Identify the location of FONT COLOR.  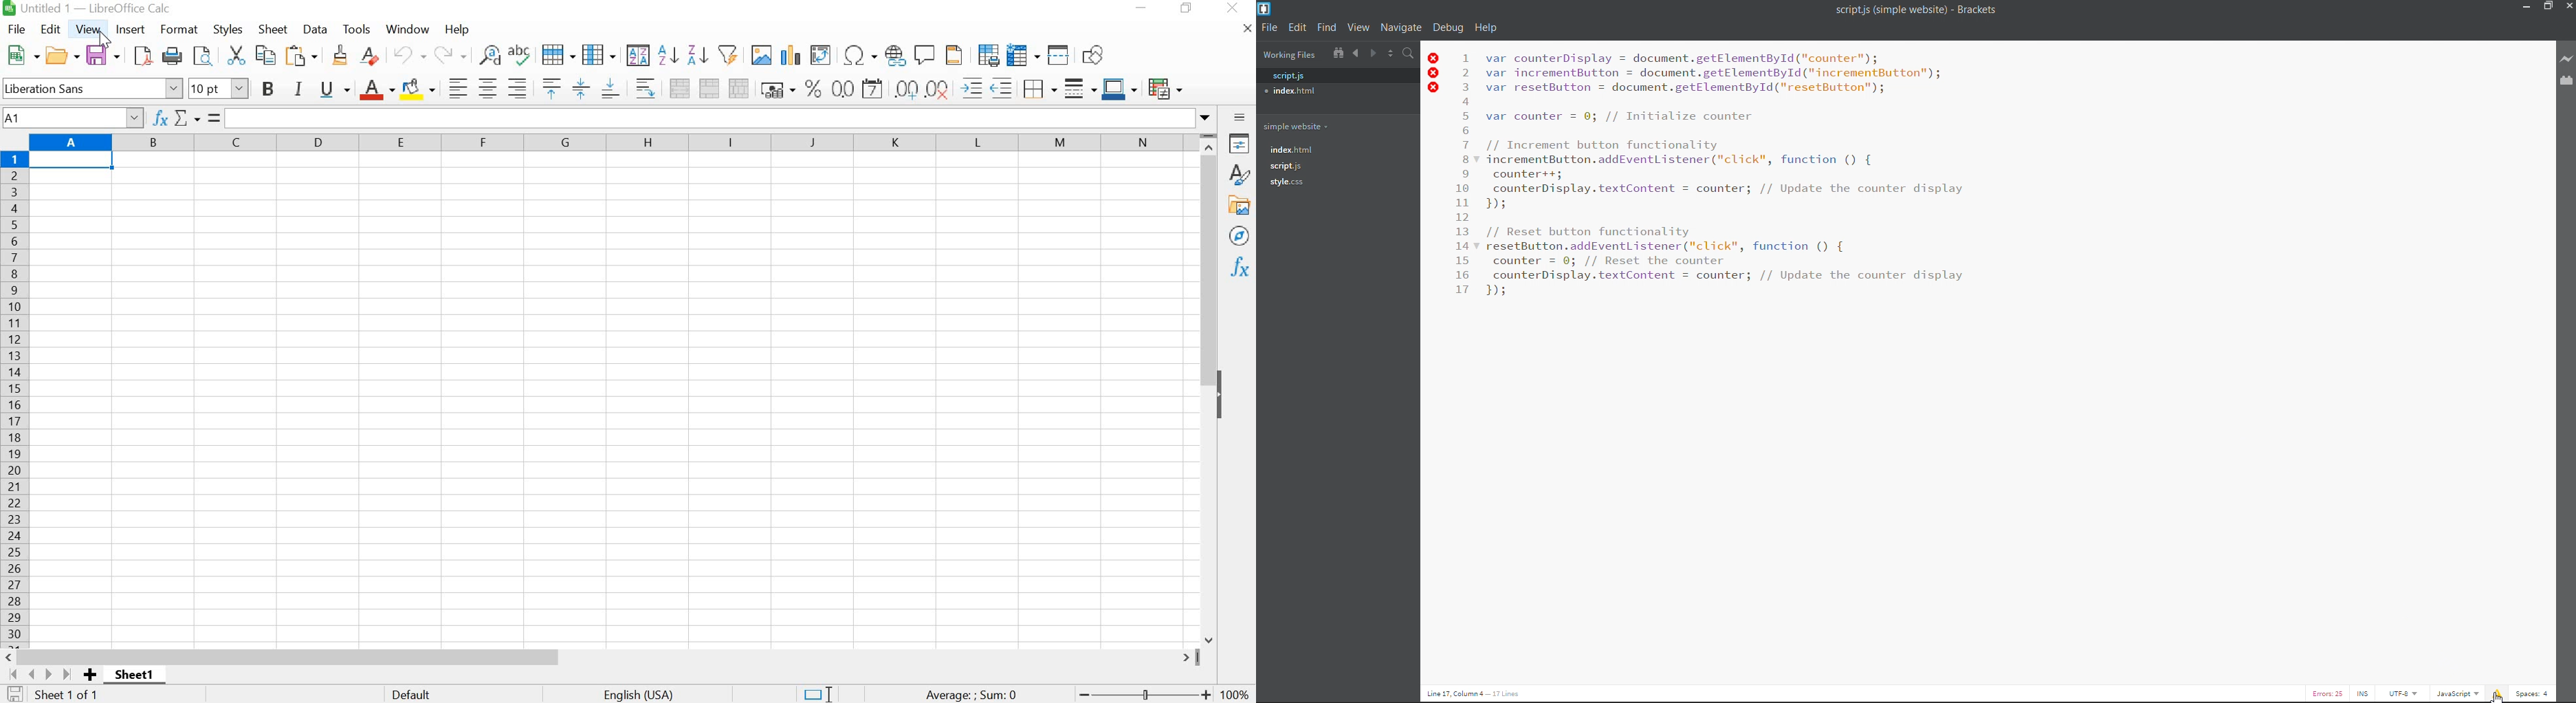
(376, 90).